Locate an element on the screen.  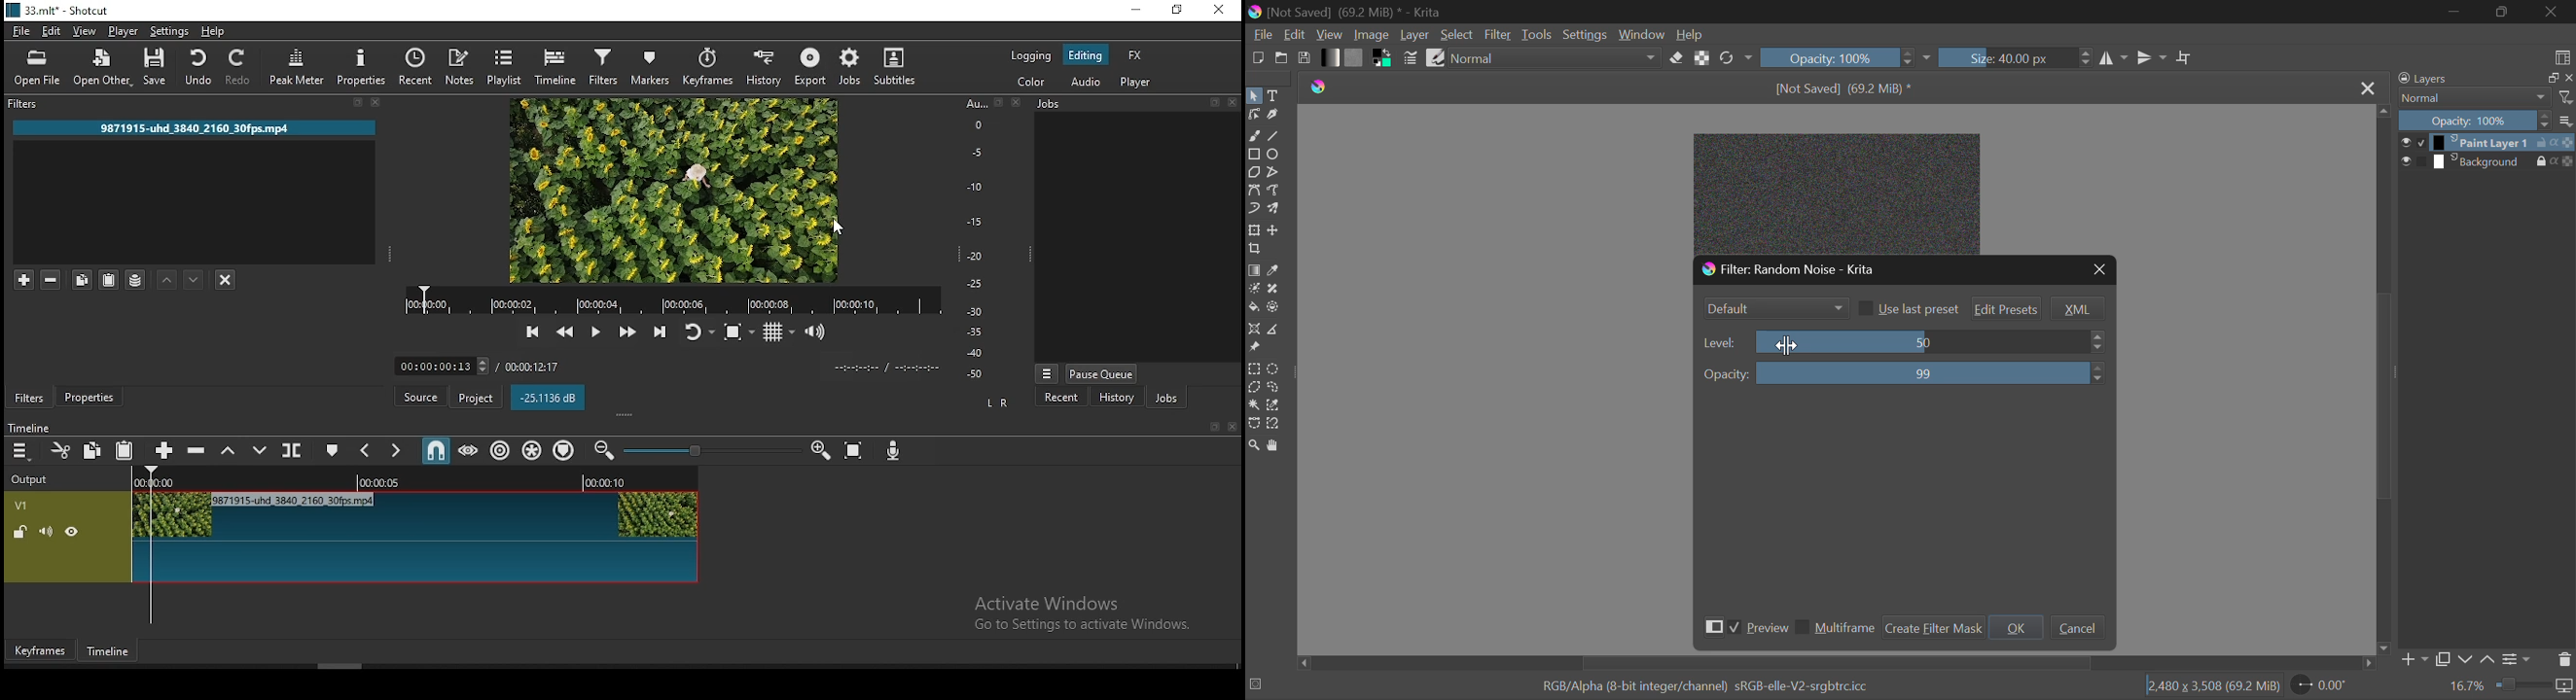
rgb/alpha (8-bit integer/channel) srgb-elle-v2-srgbtrc.icc is located at coordinates (1713, 688).